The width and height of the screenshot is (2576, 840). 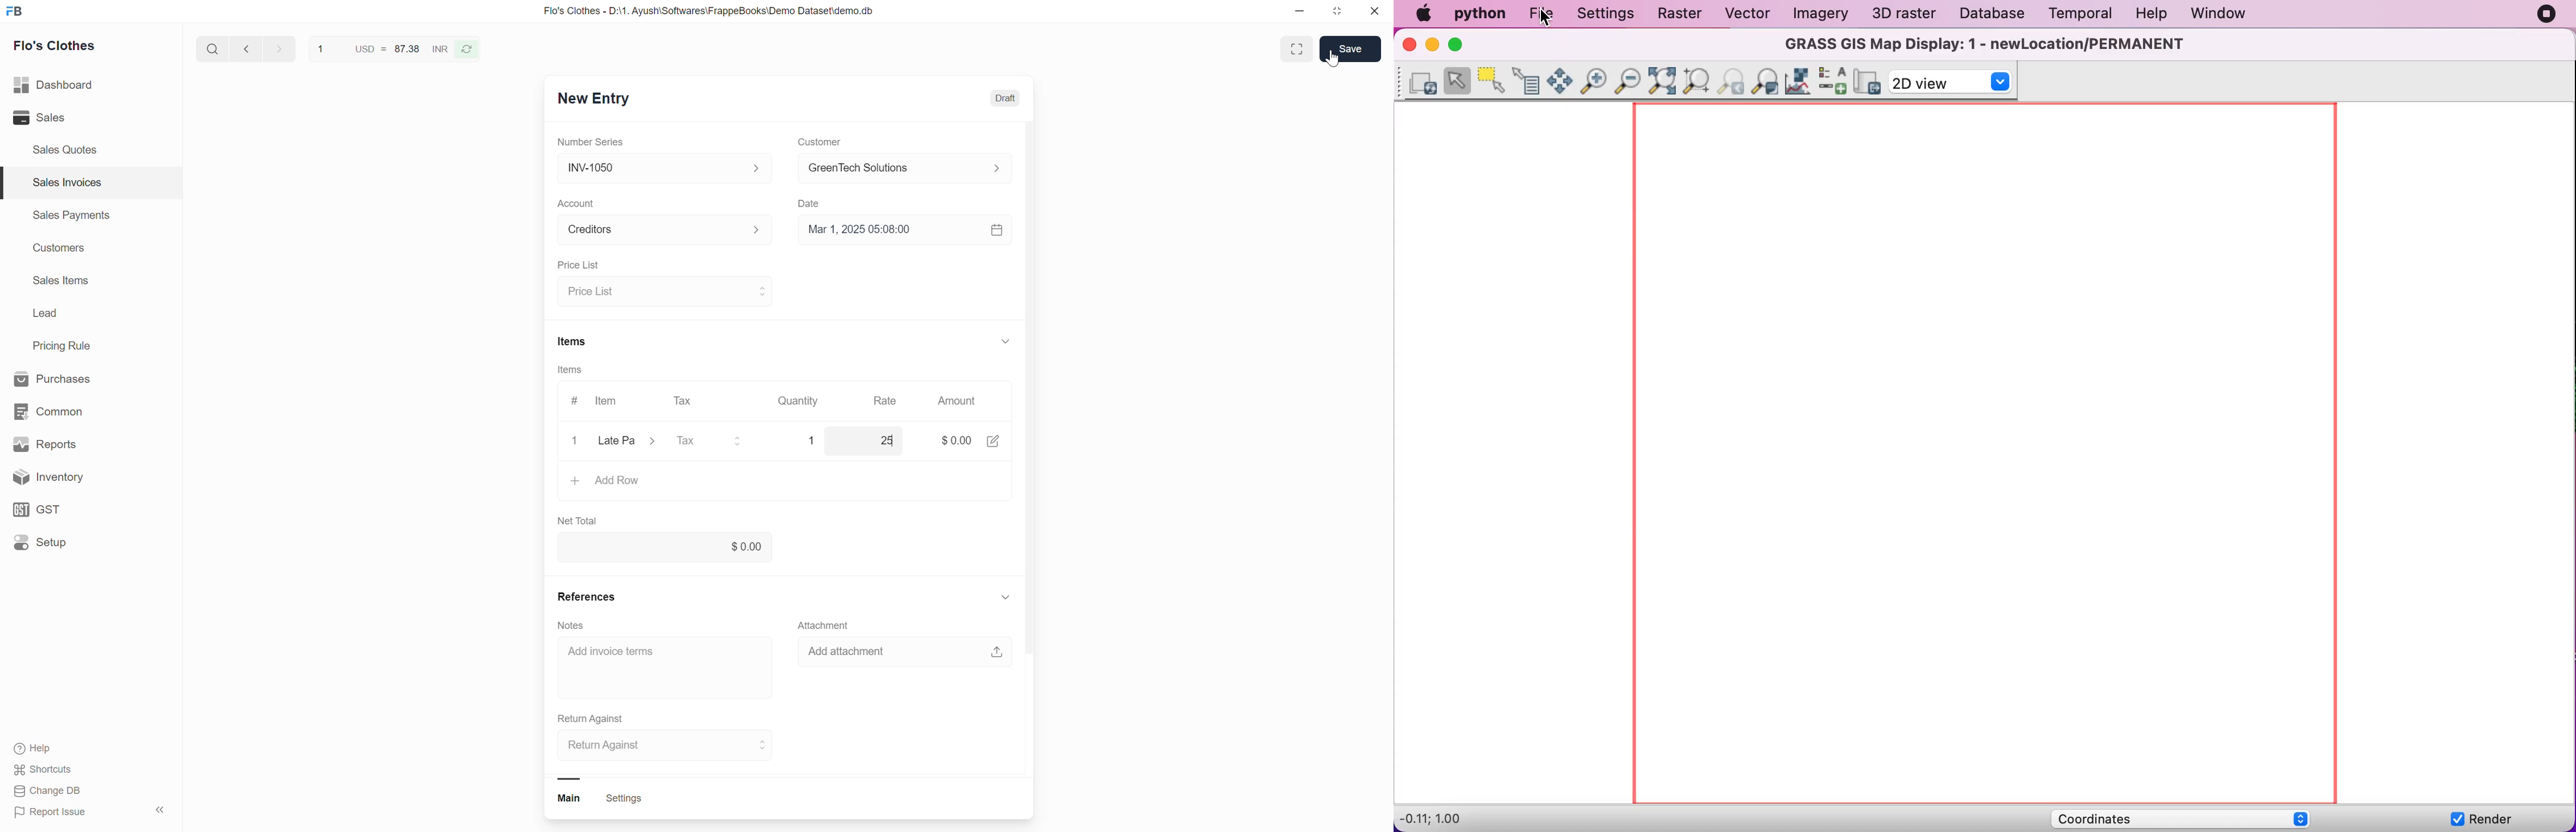 What do you see at coordinates (210, 52) in the screenshot?
I see `search ` at bounding box center [210, 52].